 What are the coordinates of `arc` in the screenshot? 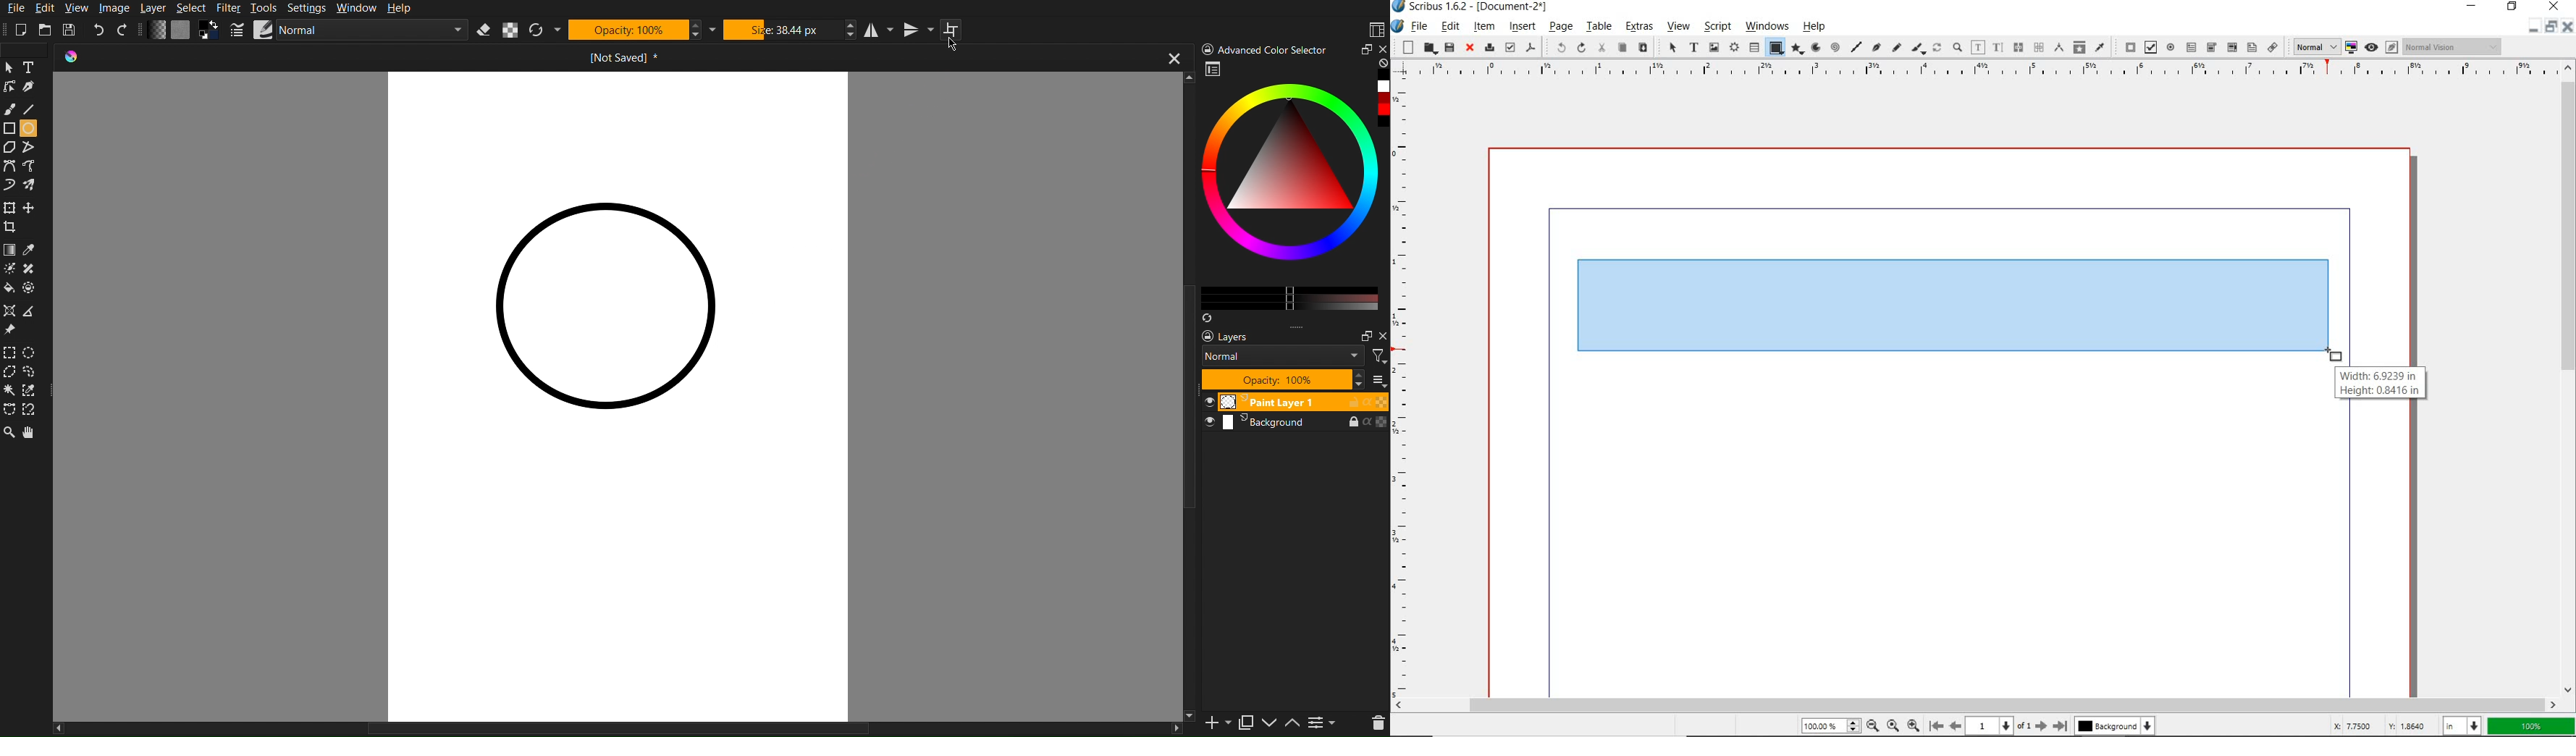 It's located at (1815, 47).